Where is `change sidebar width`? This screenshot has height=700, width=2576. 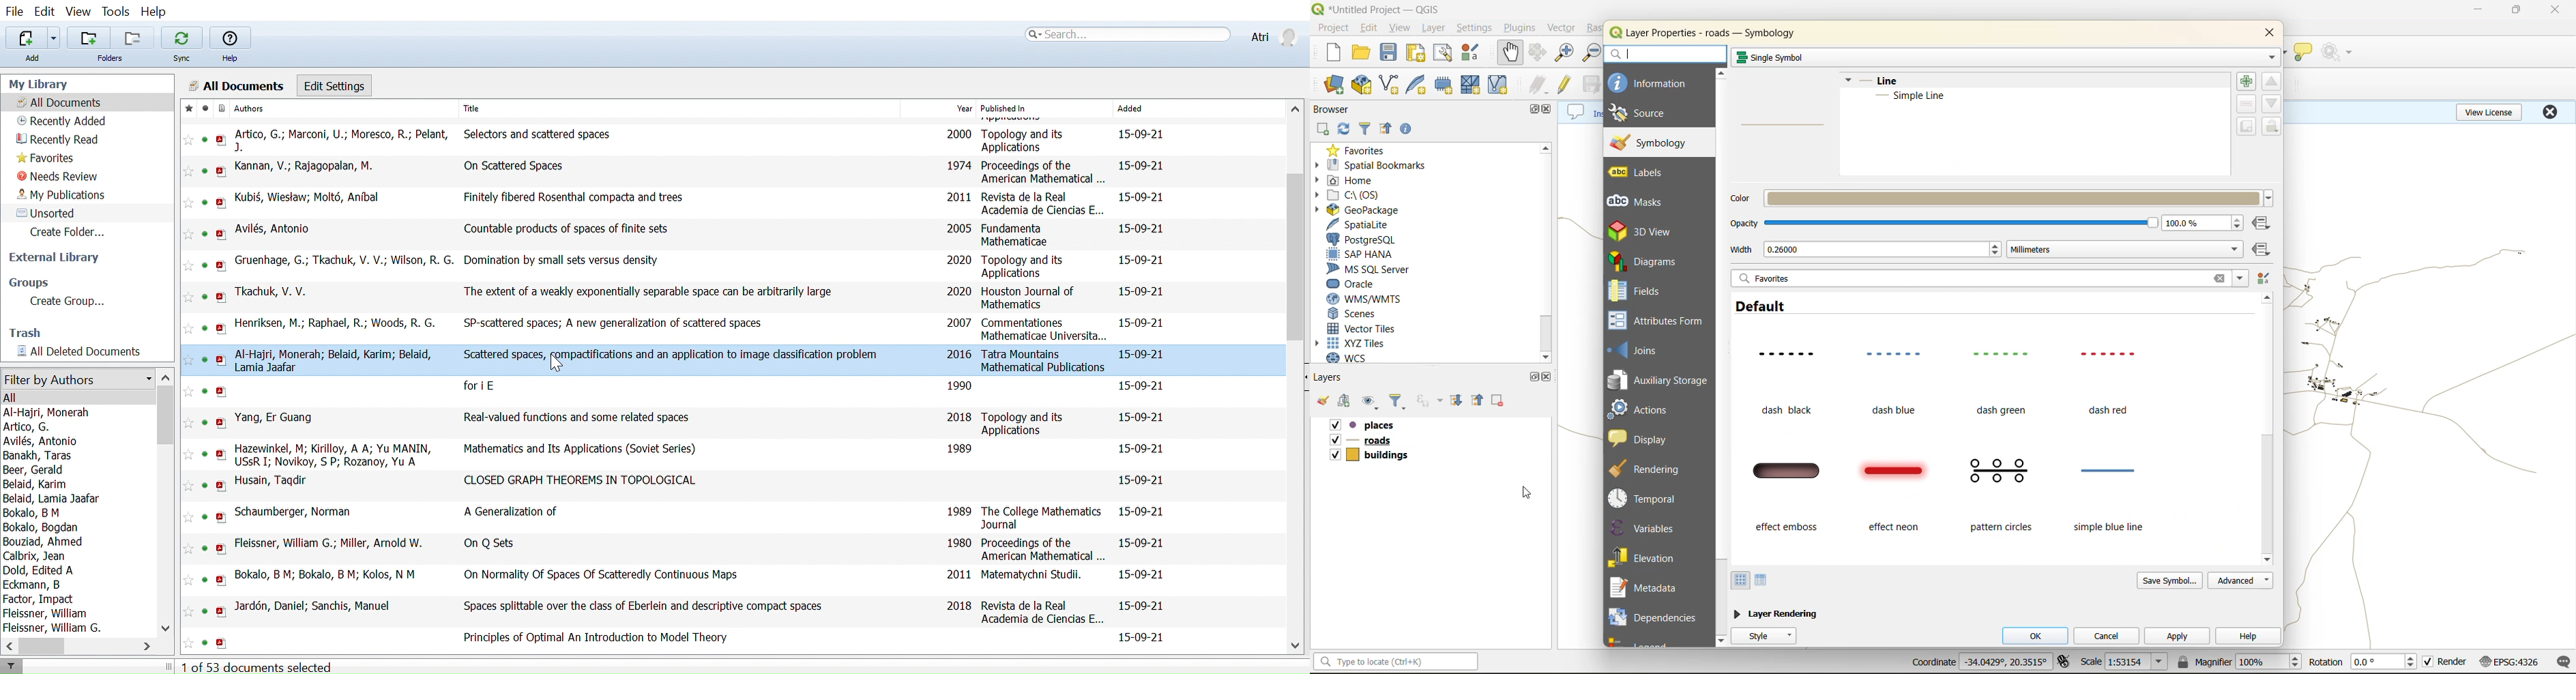 change sidebar width is located at coordinates (171, 666).